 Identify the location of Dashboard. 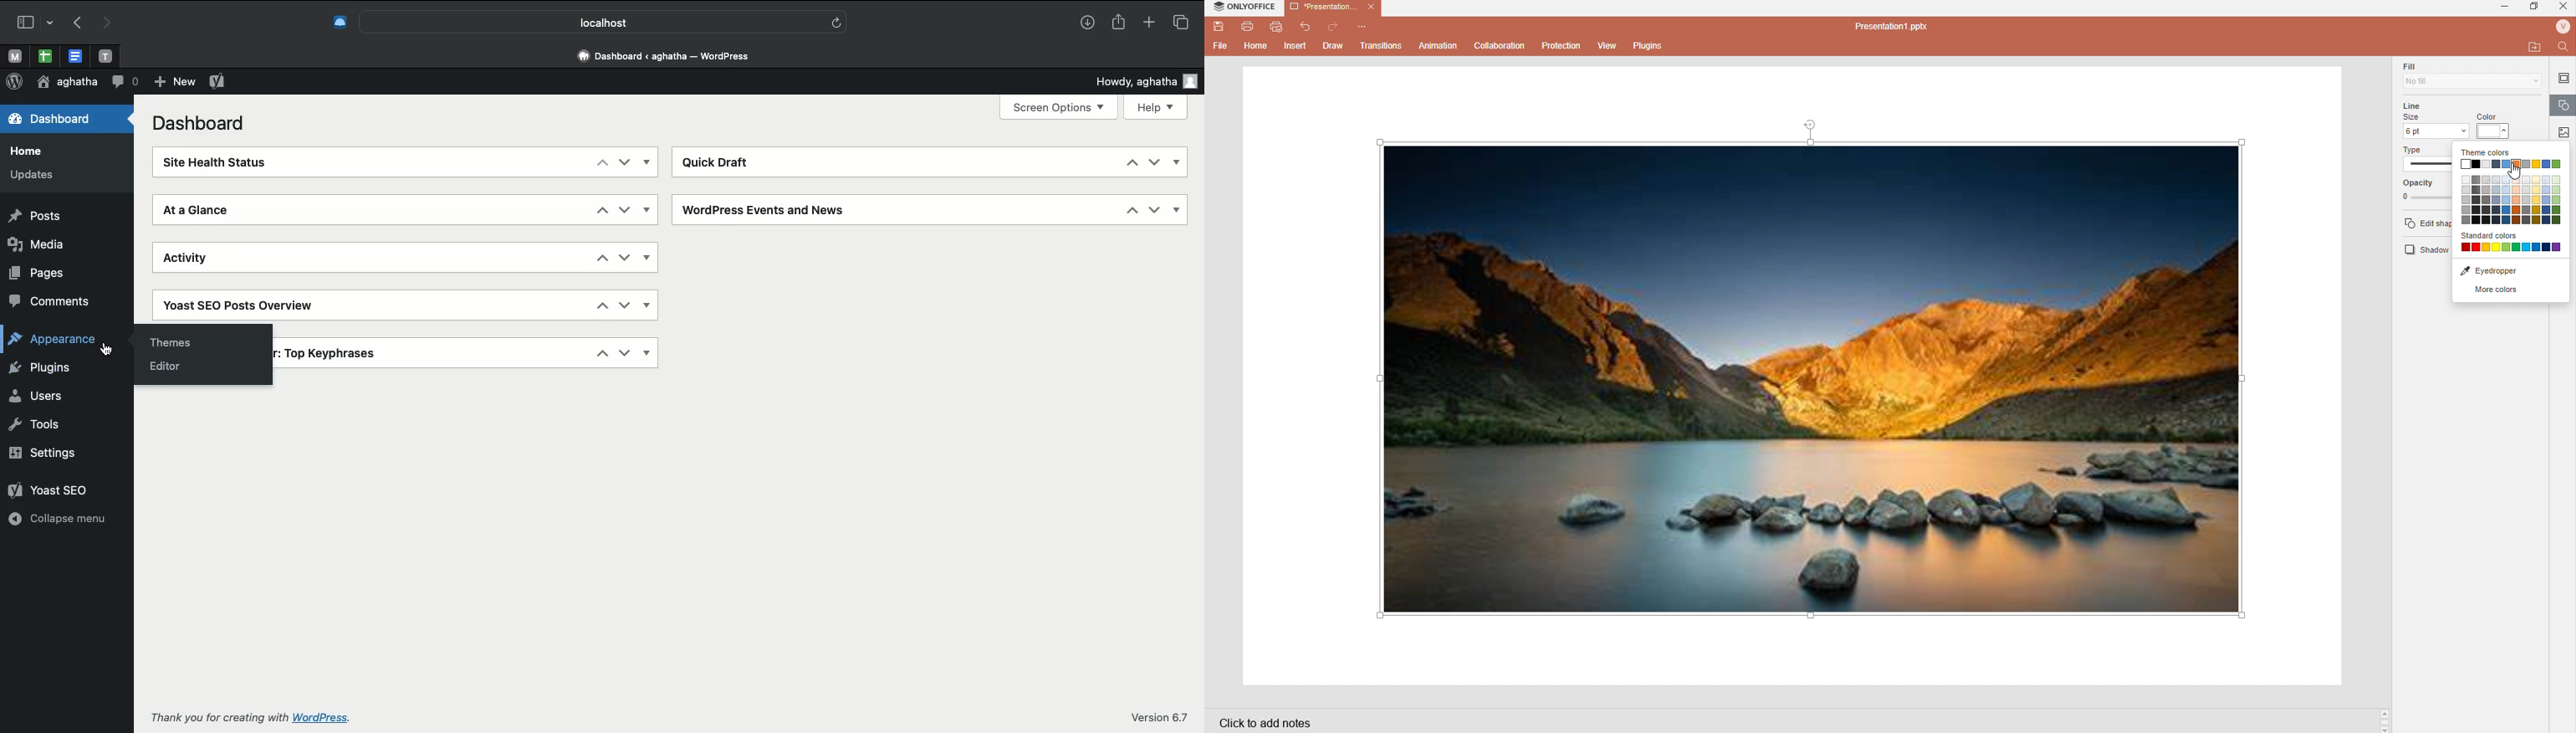
(49, 121).